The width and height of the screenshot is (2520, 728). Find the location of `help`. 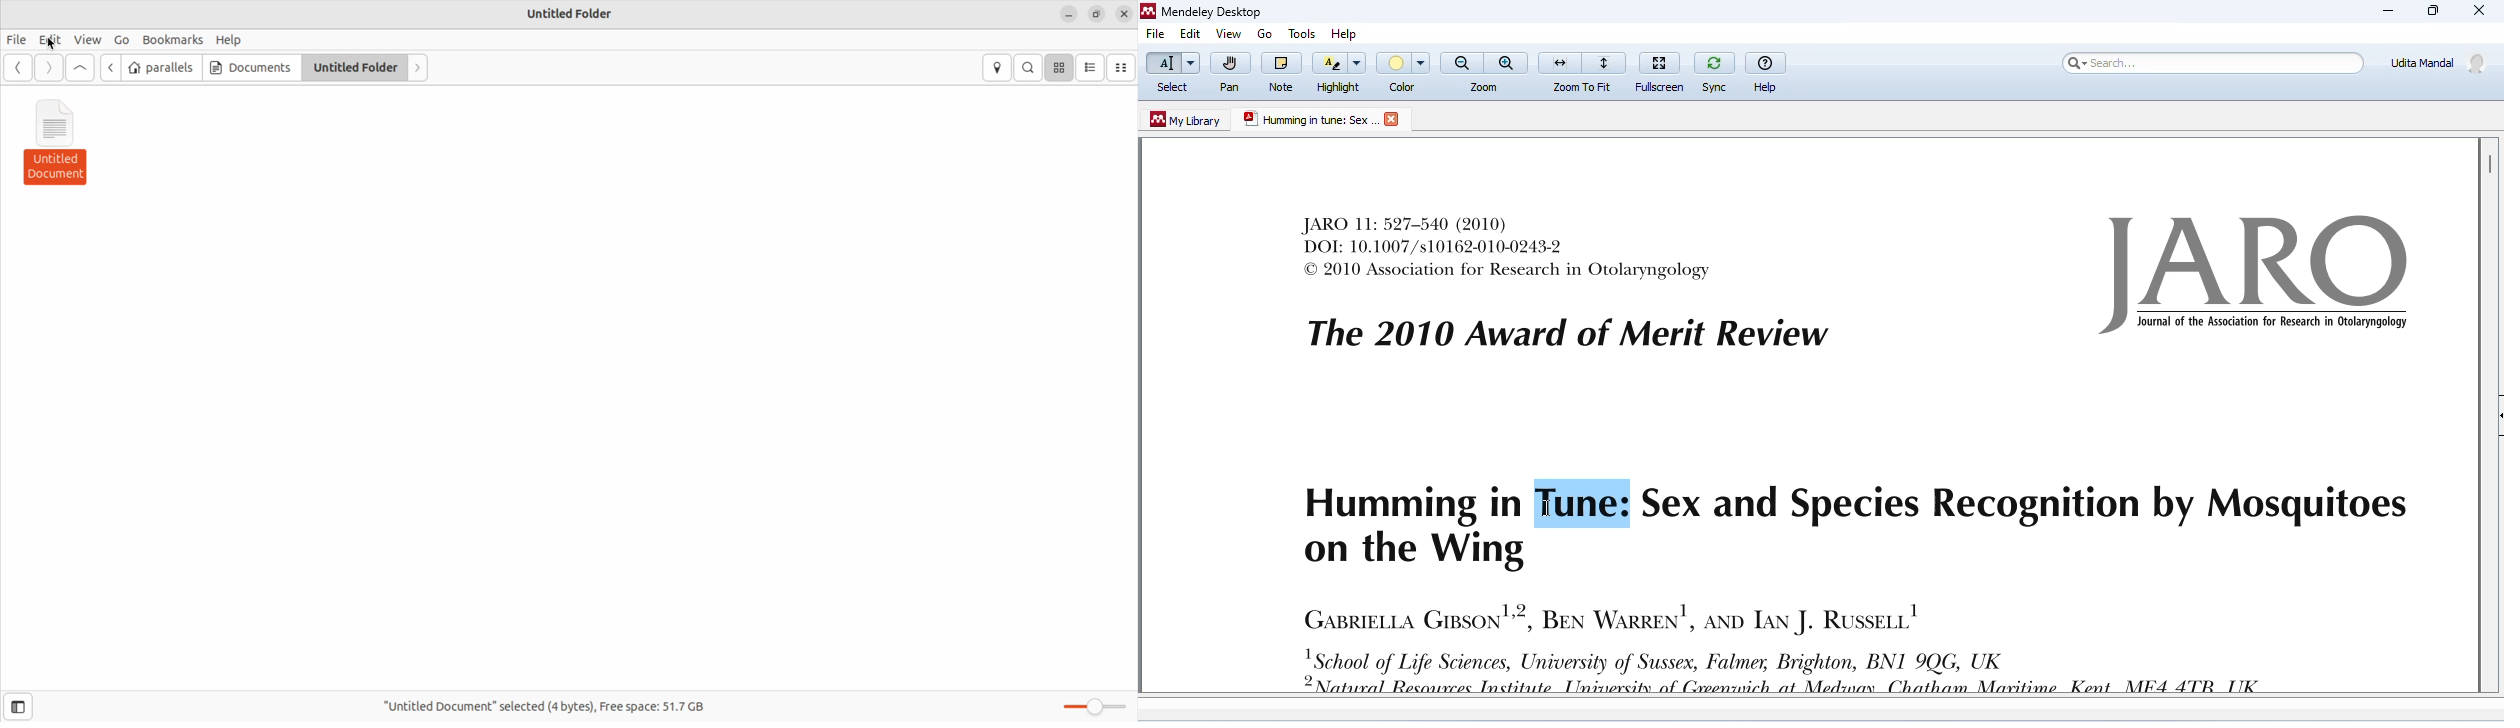

help is located at coordinates (1349, 30).